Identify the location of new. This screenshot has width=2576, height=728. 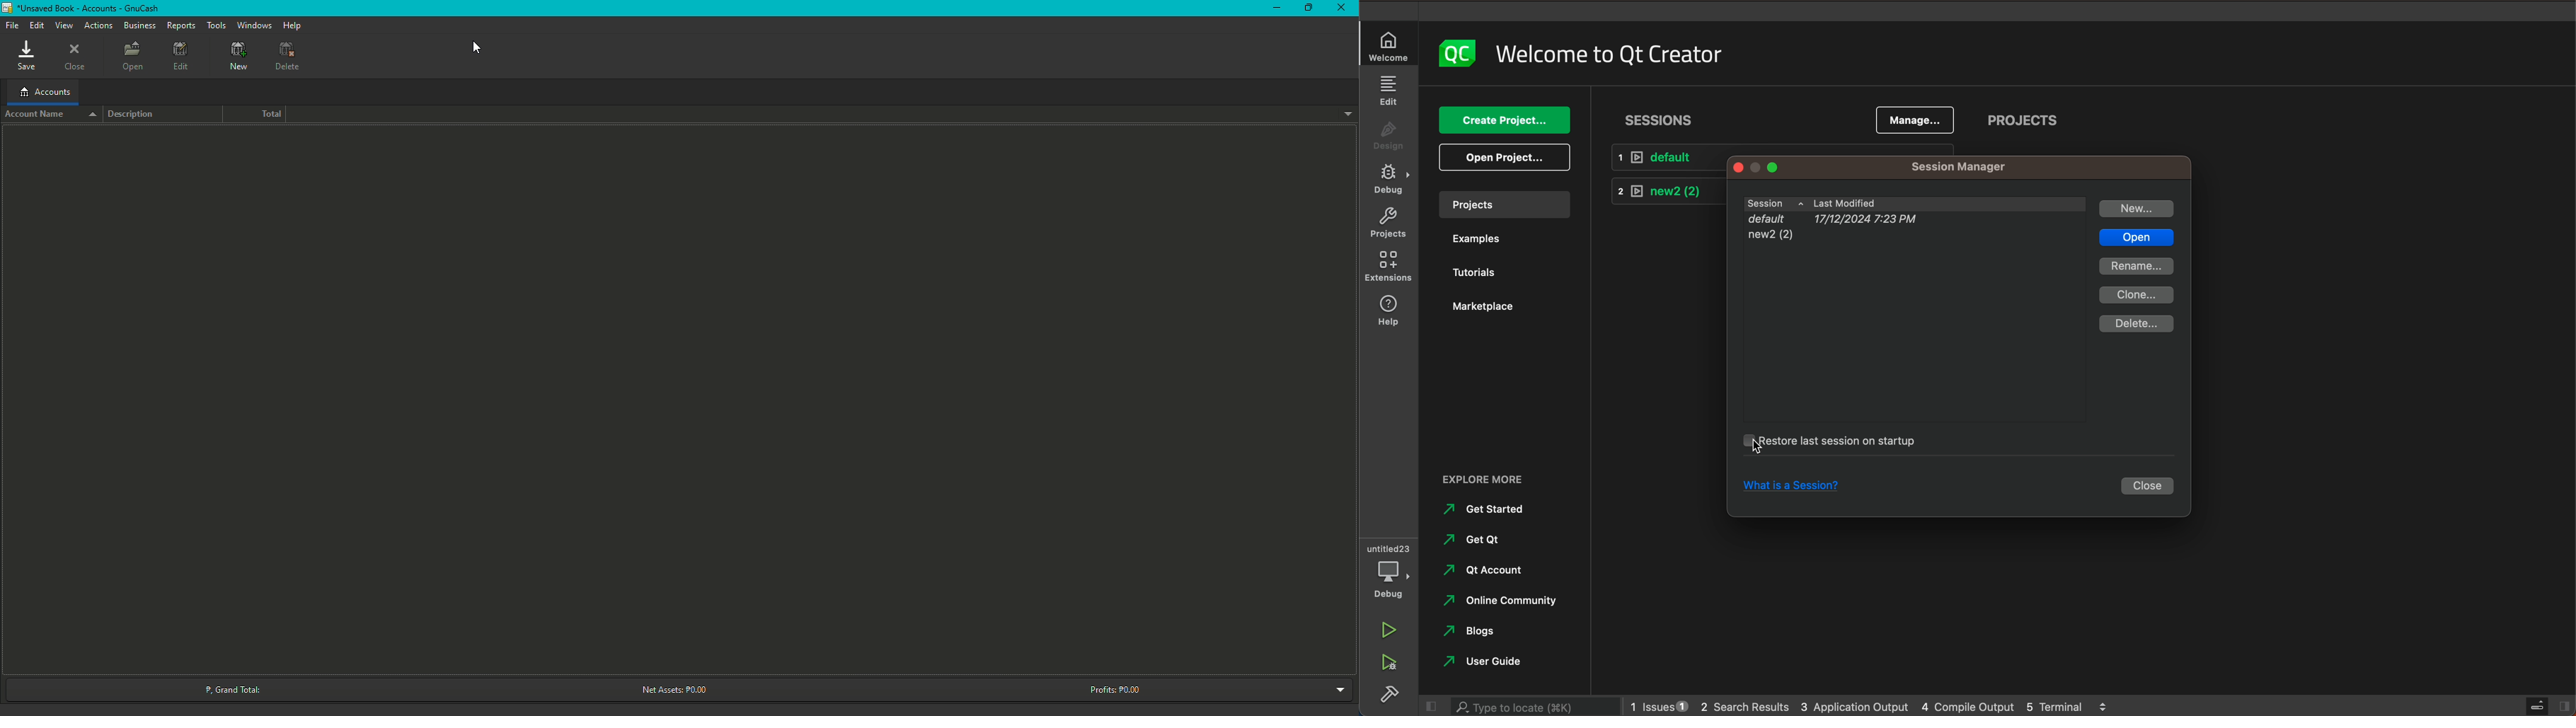
(2138, 208).